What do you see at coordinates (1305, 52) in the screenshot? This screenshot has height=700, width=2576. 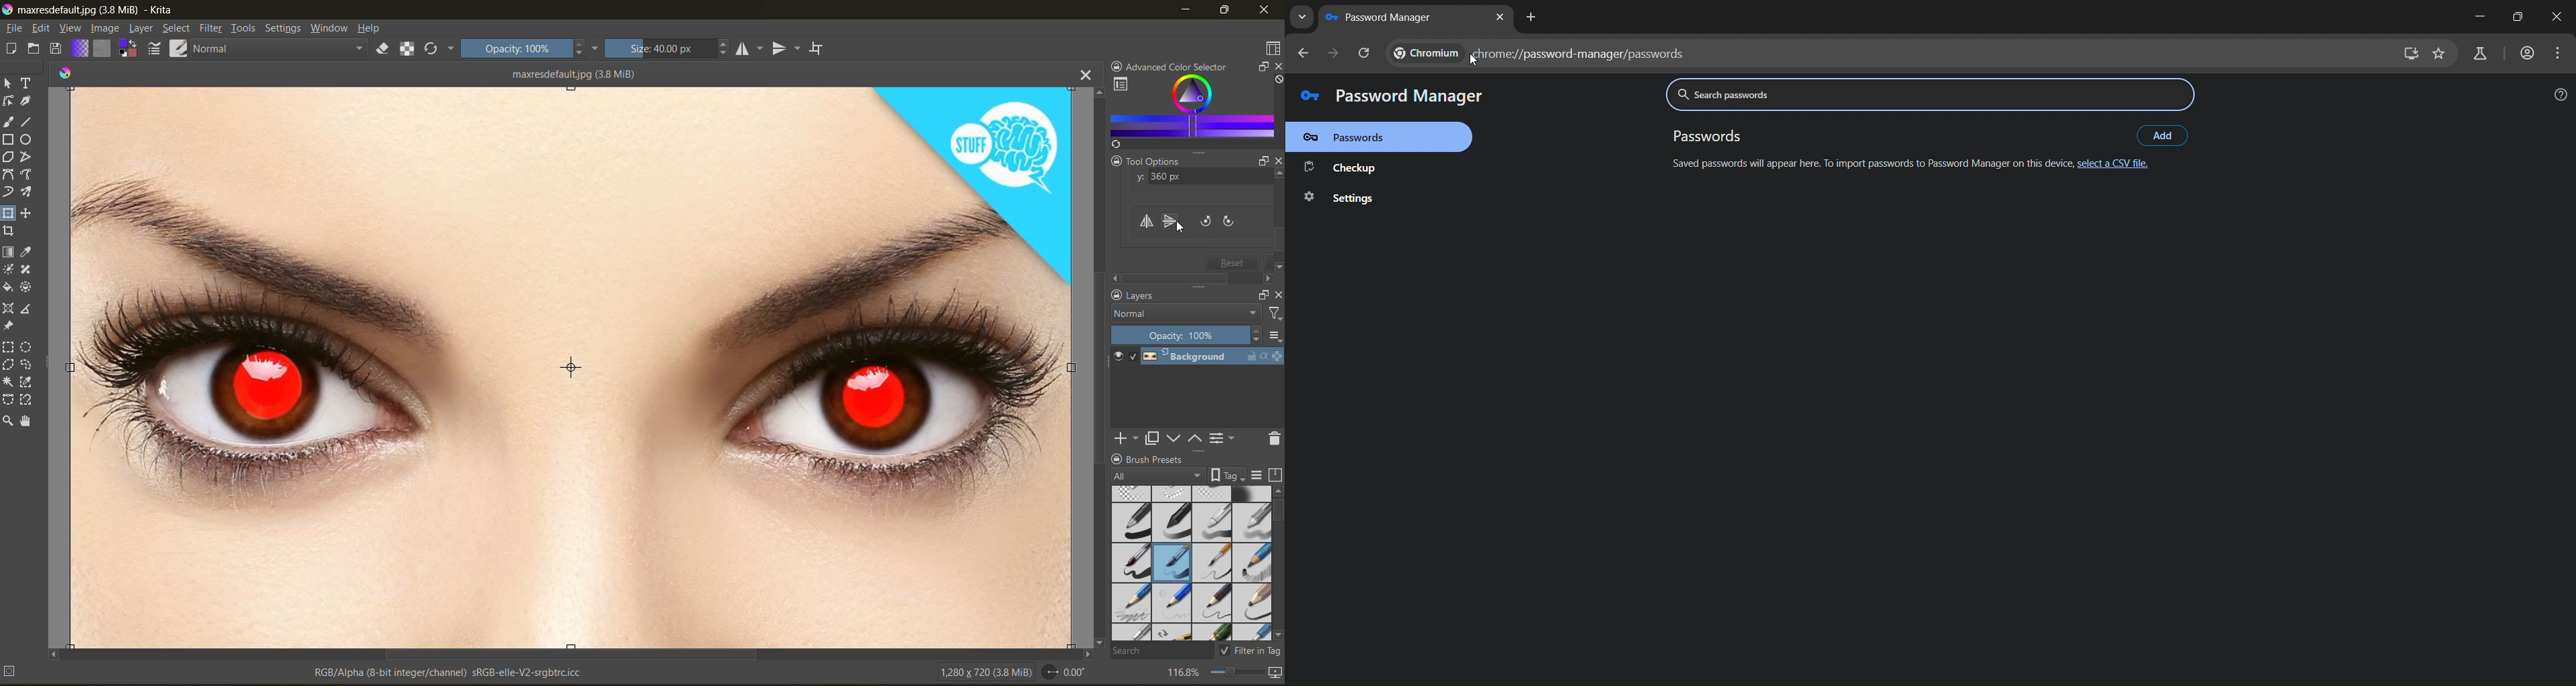 I see `go back one page` at bounding box center [1305, 52].